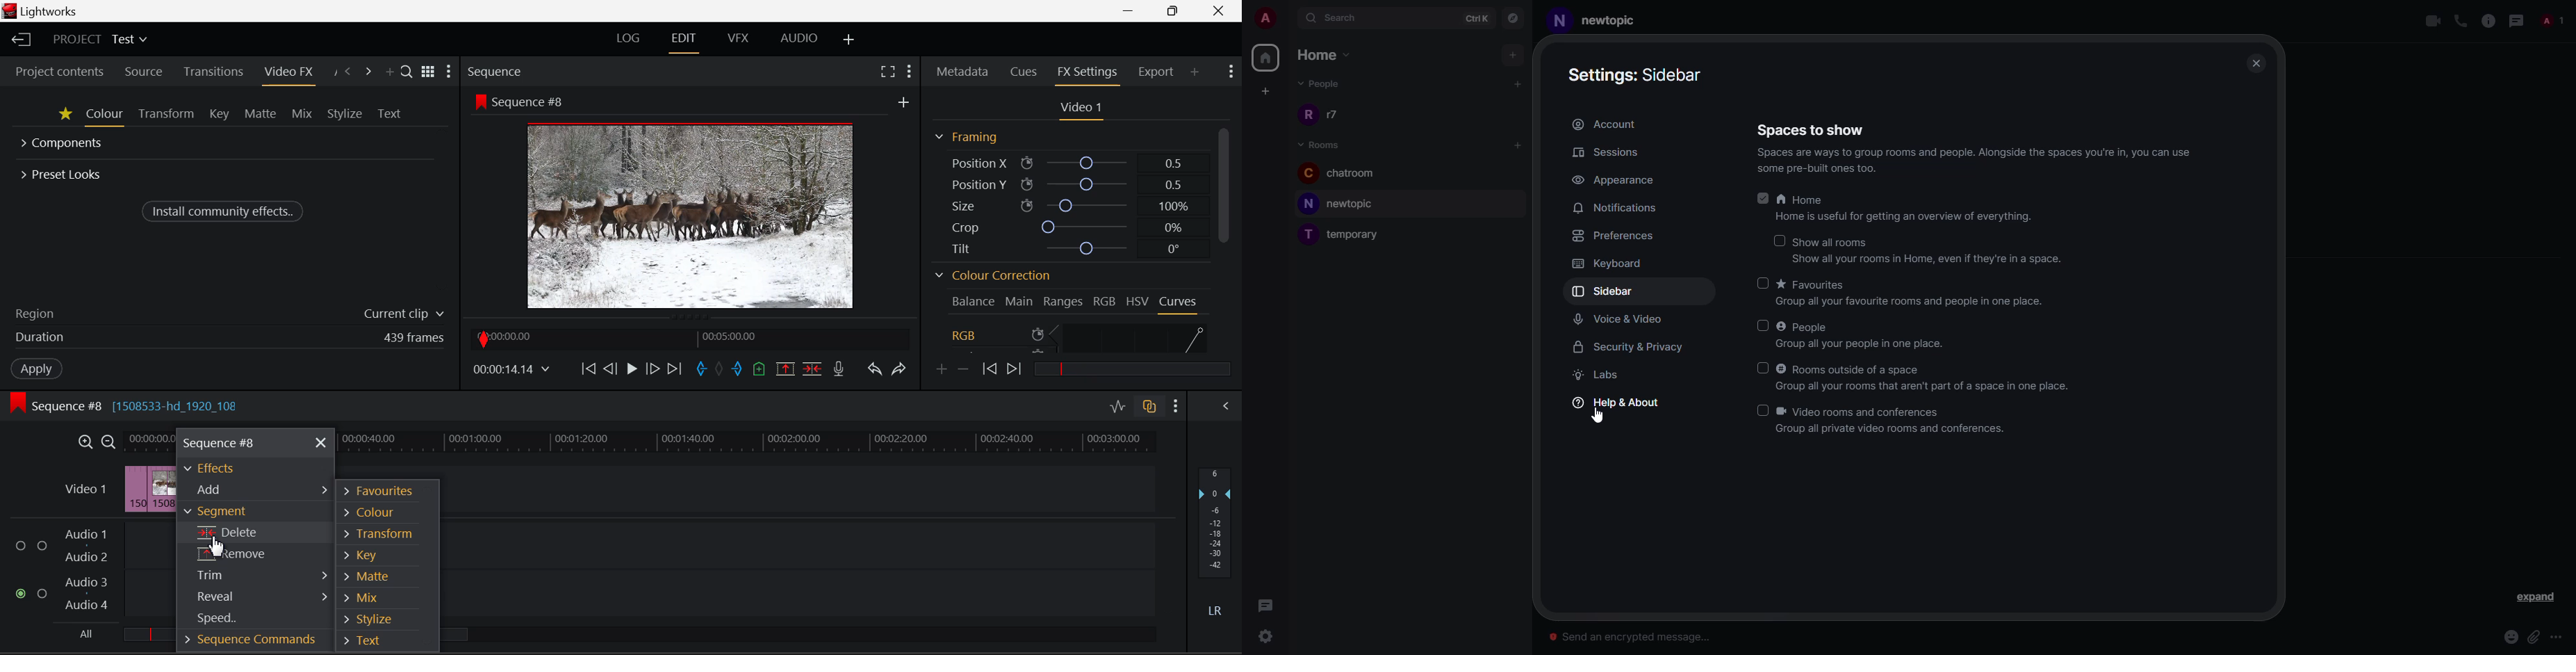 The width and height of the screenshot is (2576, 672). What do you see at coordinates (2552, 20) in the screenshot?
I see `people` at bounding box center [2552, 20].